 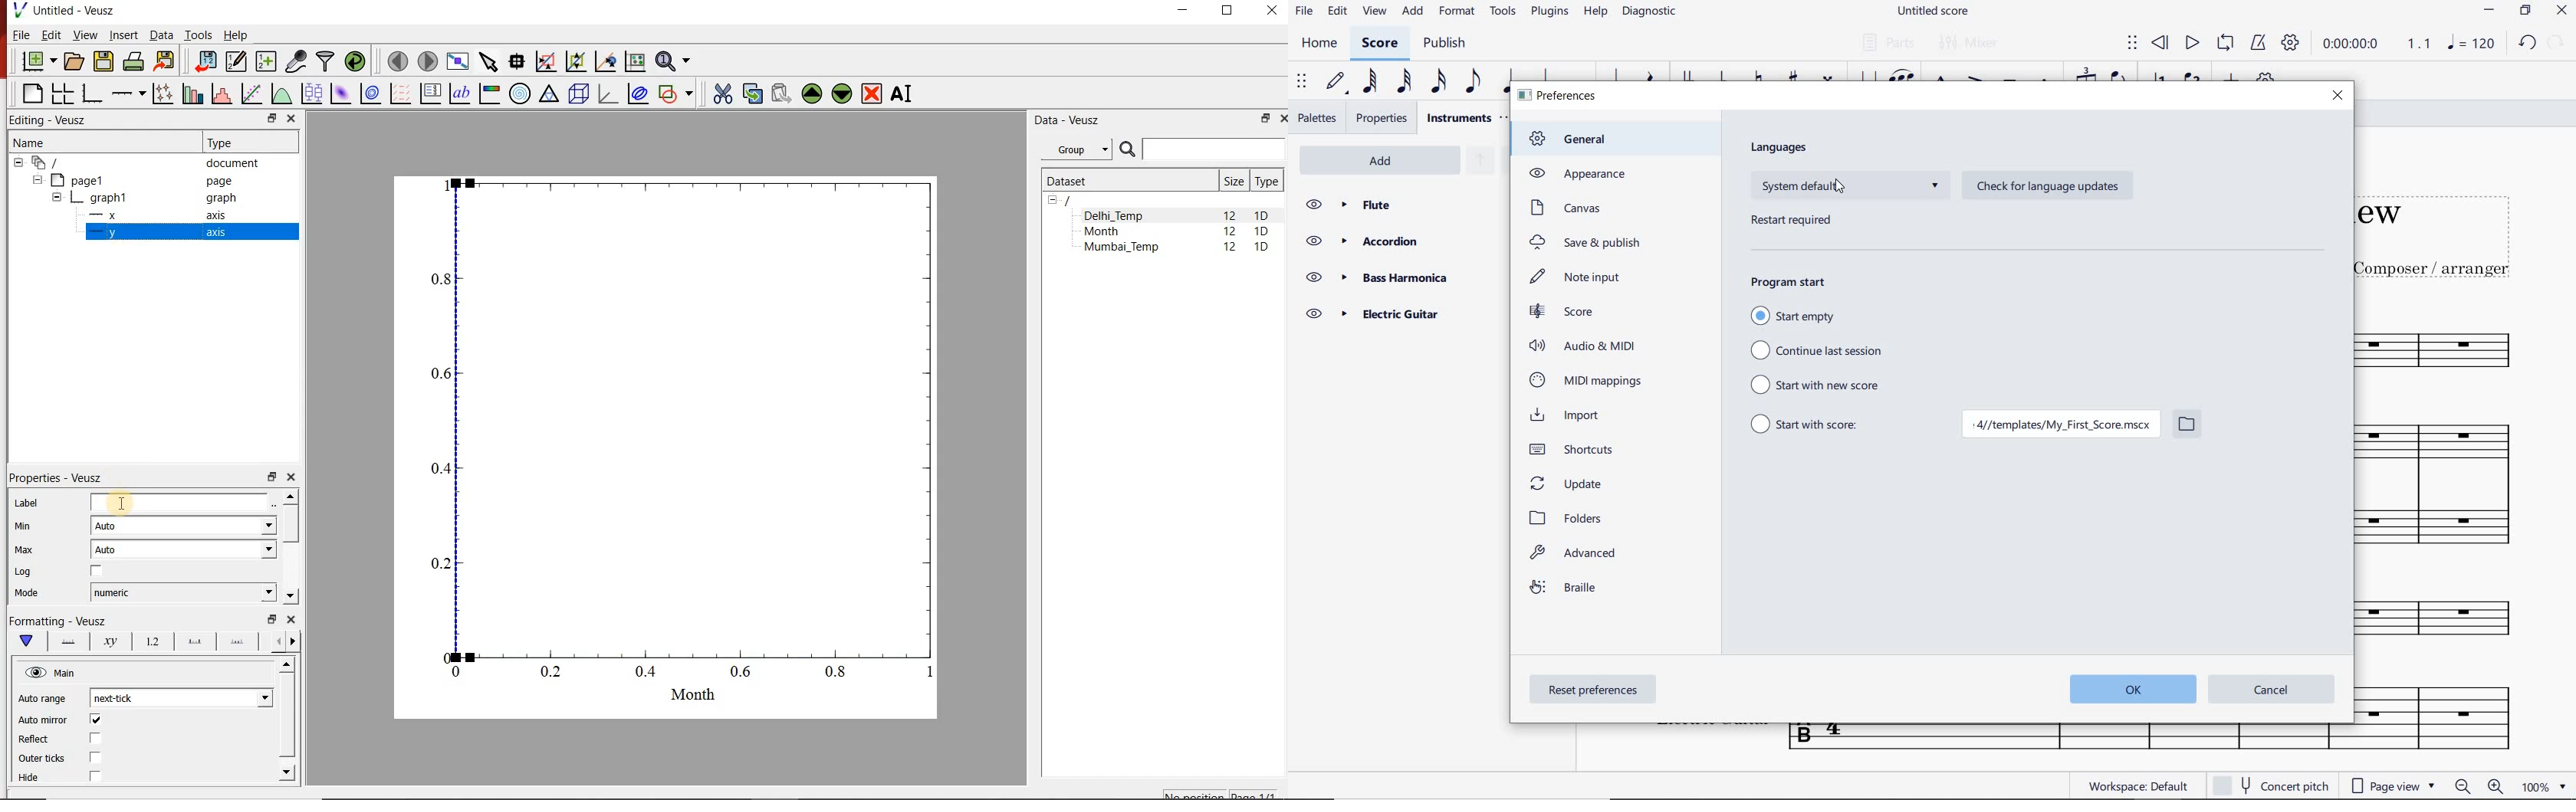 I want to click on click to recenter graph axes, so click(x=605, y=62).